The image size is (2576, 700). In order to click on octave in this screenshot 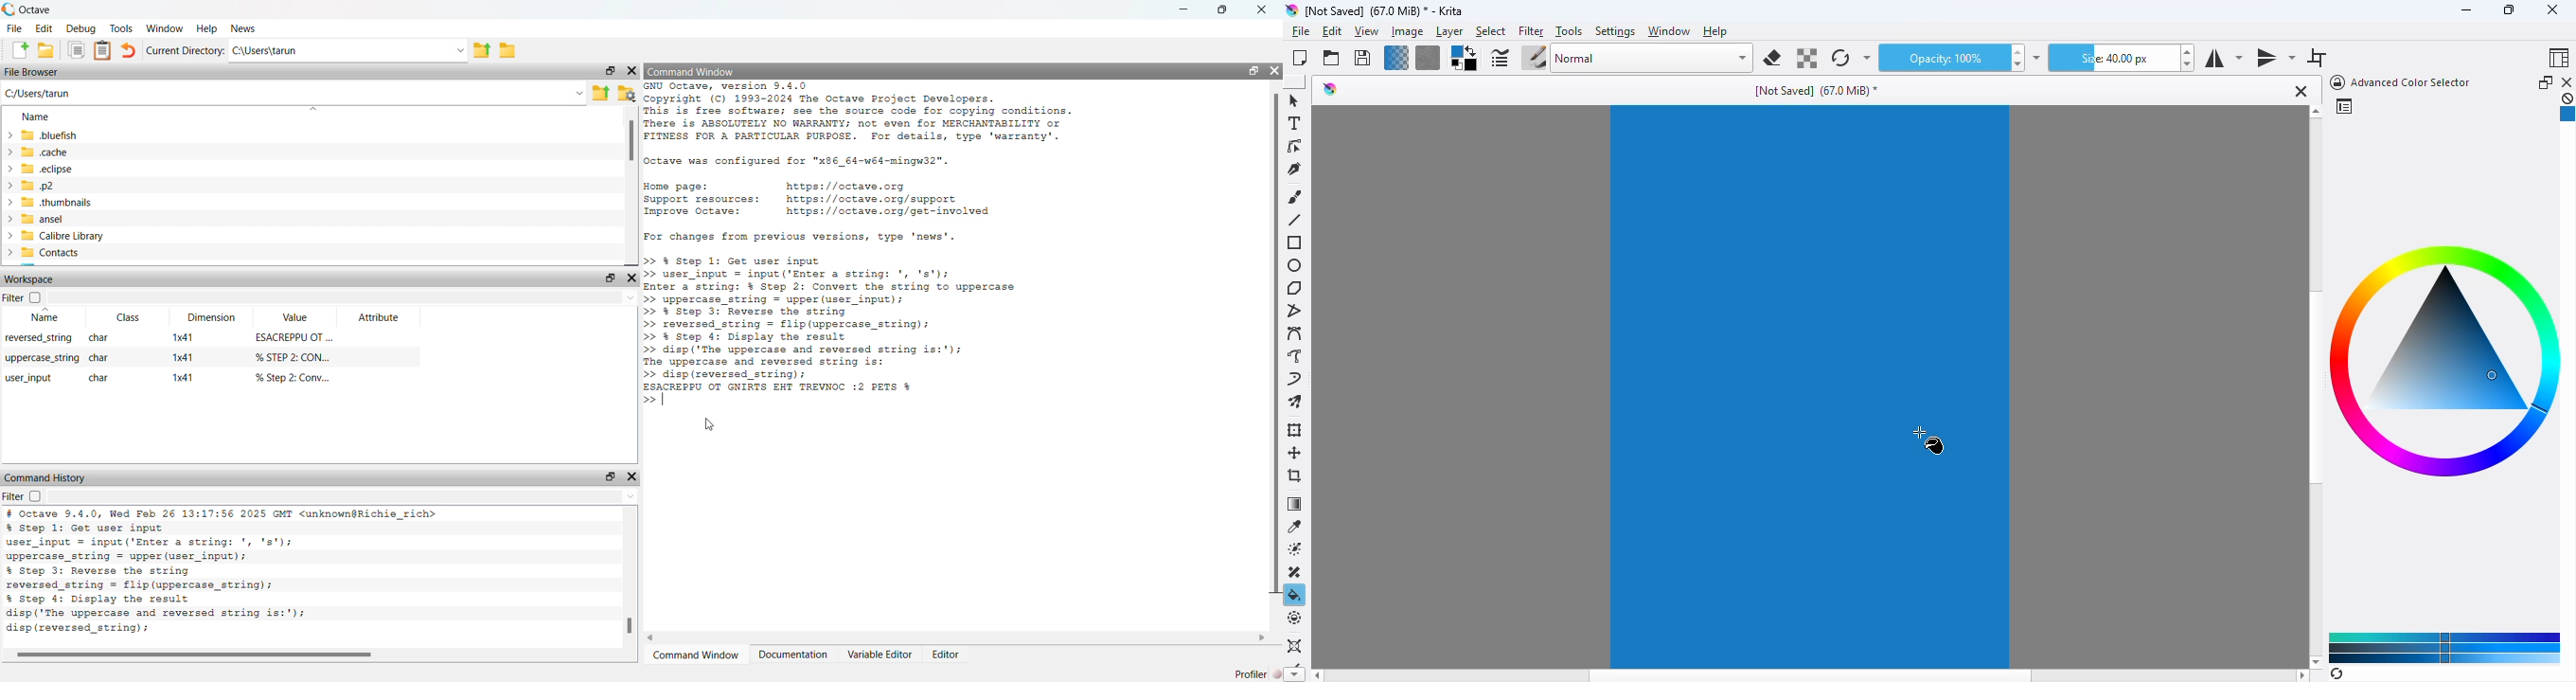, I will do `click(45, 8)`.